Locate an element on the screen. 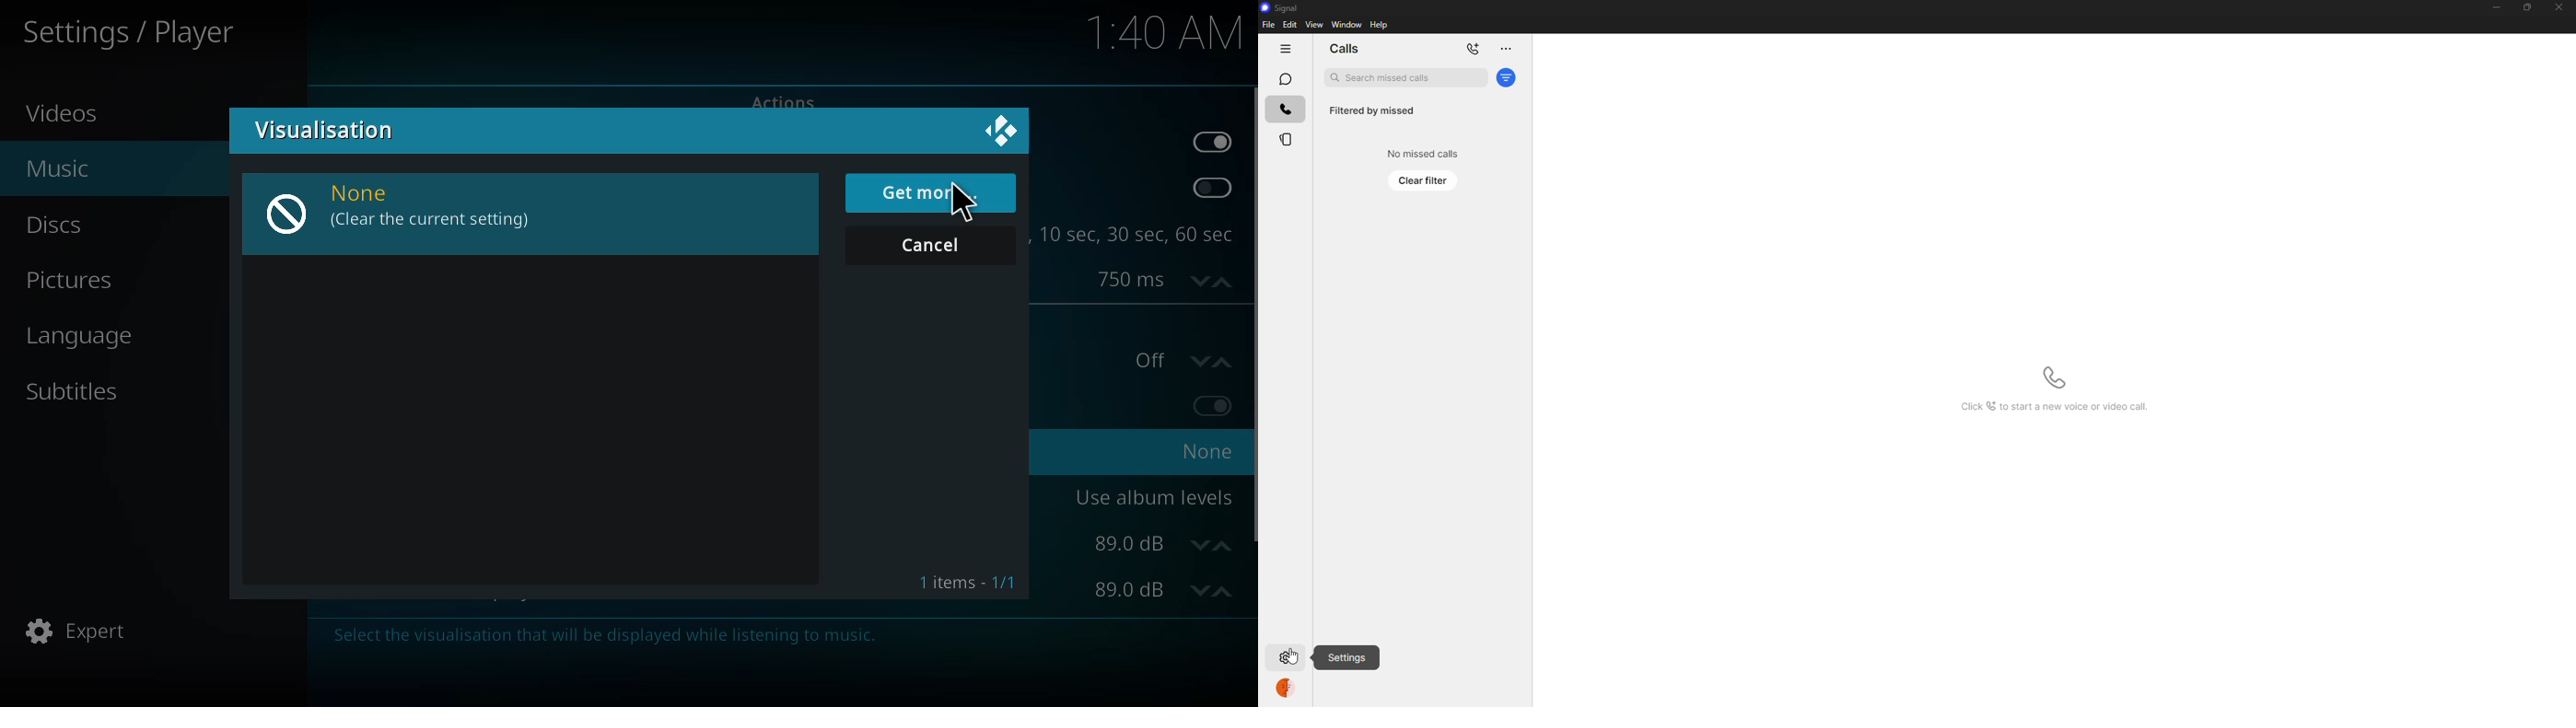 The height and width of the screenshot is (728, 2576). db is located at coordinates (1163, 590).